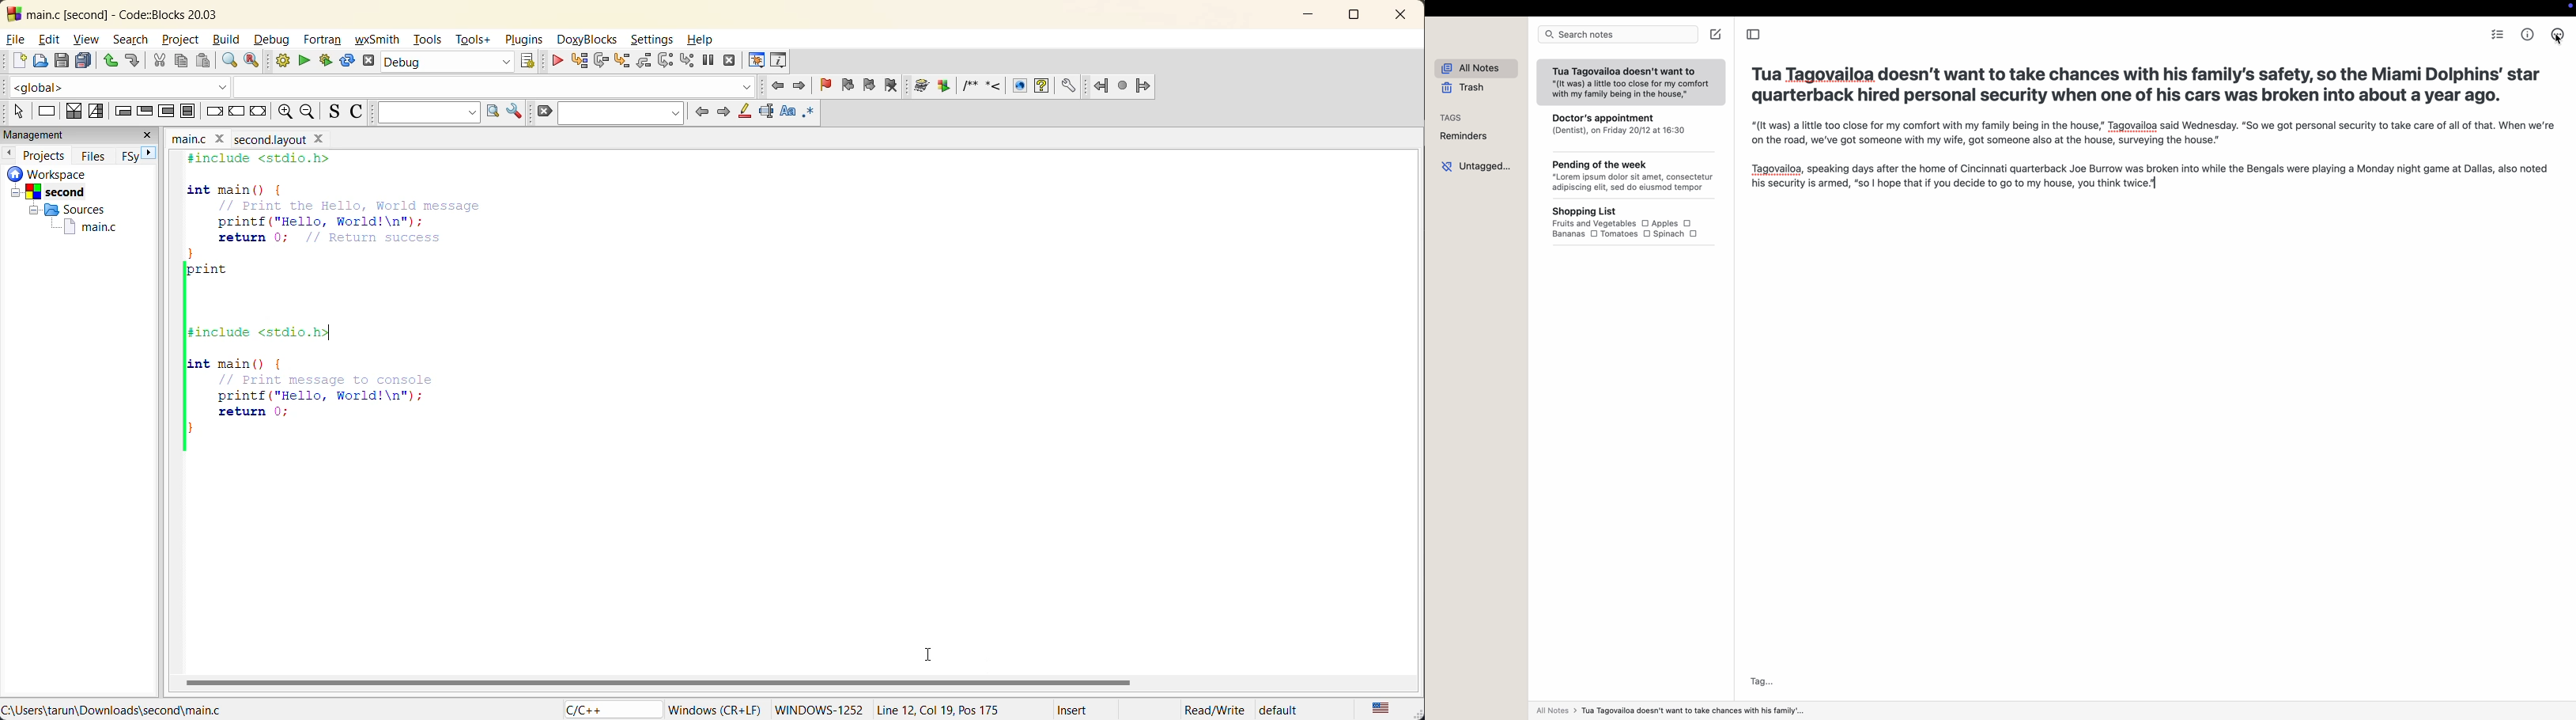 This screenshot has width=2576, height=728. What do you see at coordinates (88, 228) in the screenshot?
I see `main.c` at bounding box center [88, 228].